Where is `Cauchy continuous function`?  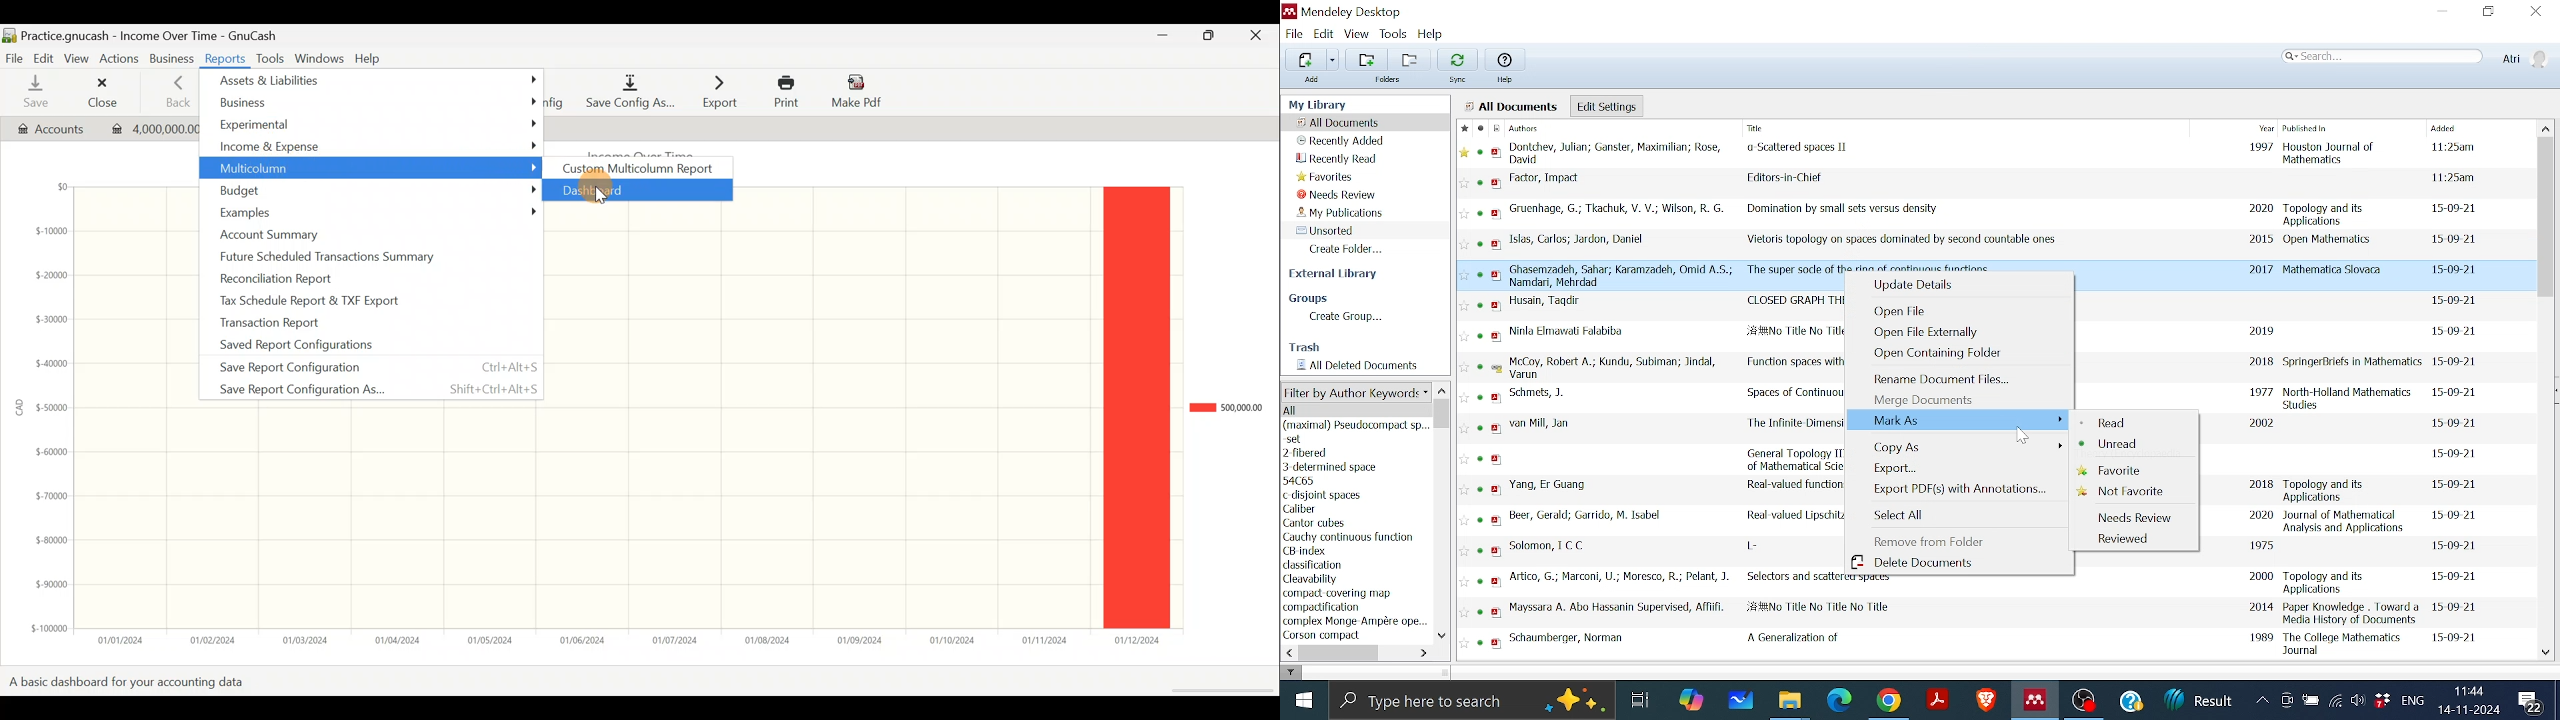 Cauchy continuous function is located at coordinates (1348, 538).